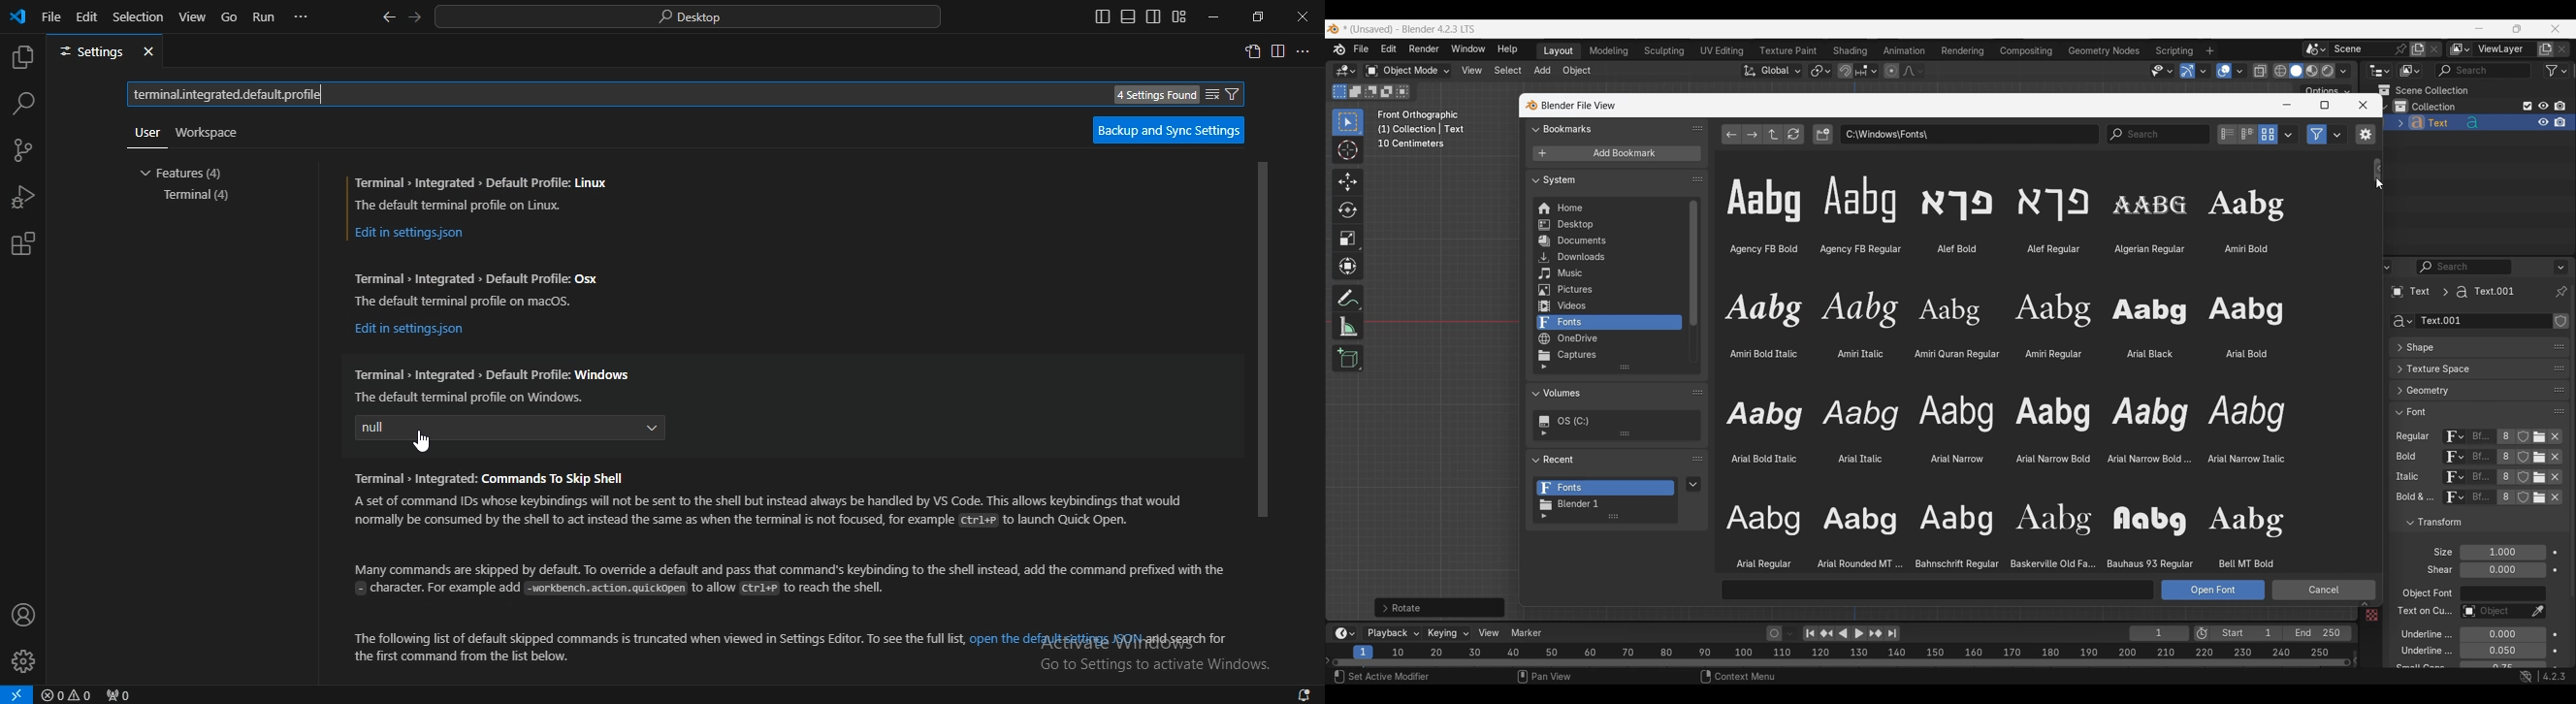  What do you see at coordinates (303, 20) in the screenshot?
I see `...` at bounding box center [303, 20].